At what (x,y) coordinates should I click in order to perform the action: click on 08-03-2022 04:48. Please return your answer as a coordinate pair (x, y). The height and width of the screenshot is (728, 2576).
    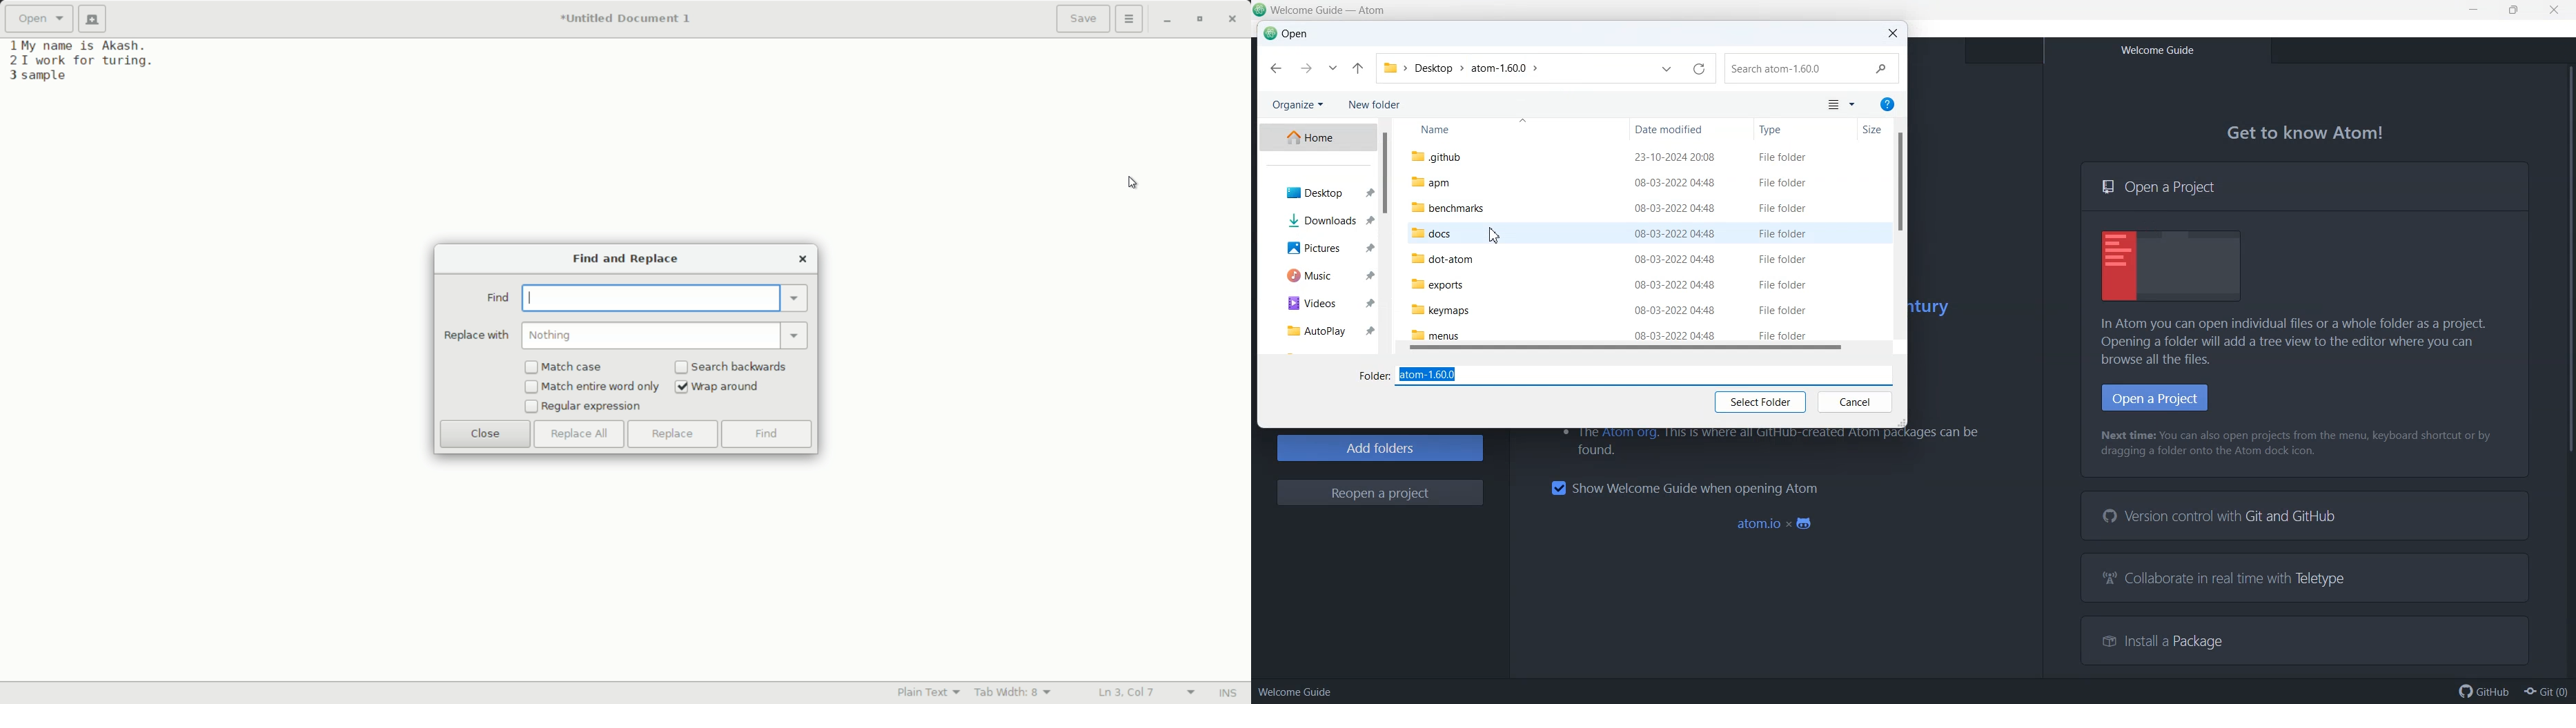
    Looking at the image, I should click on (1675, 234).